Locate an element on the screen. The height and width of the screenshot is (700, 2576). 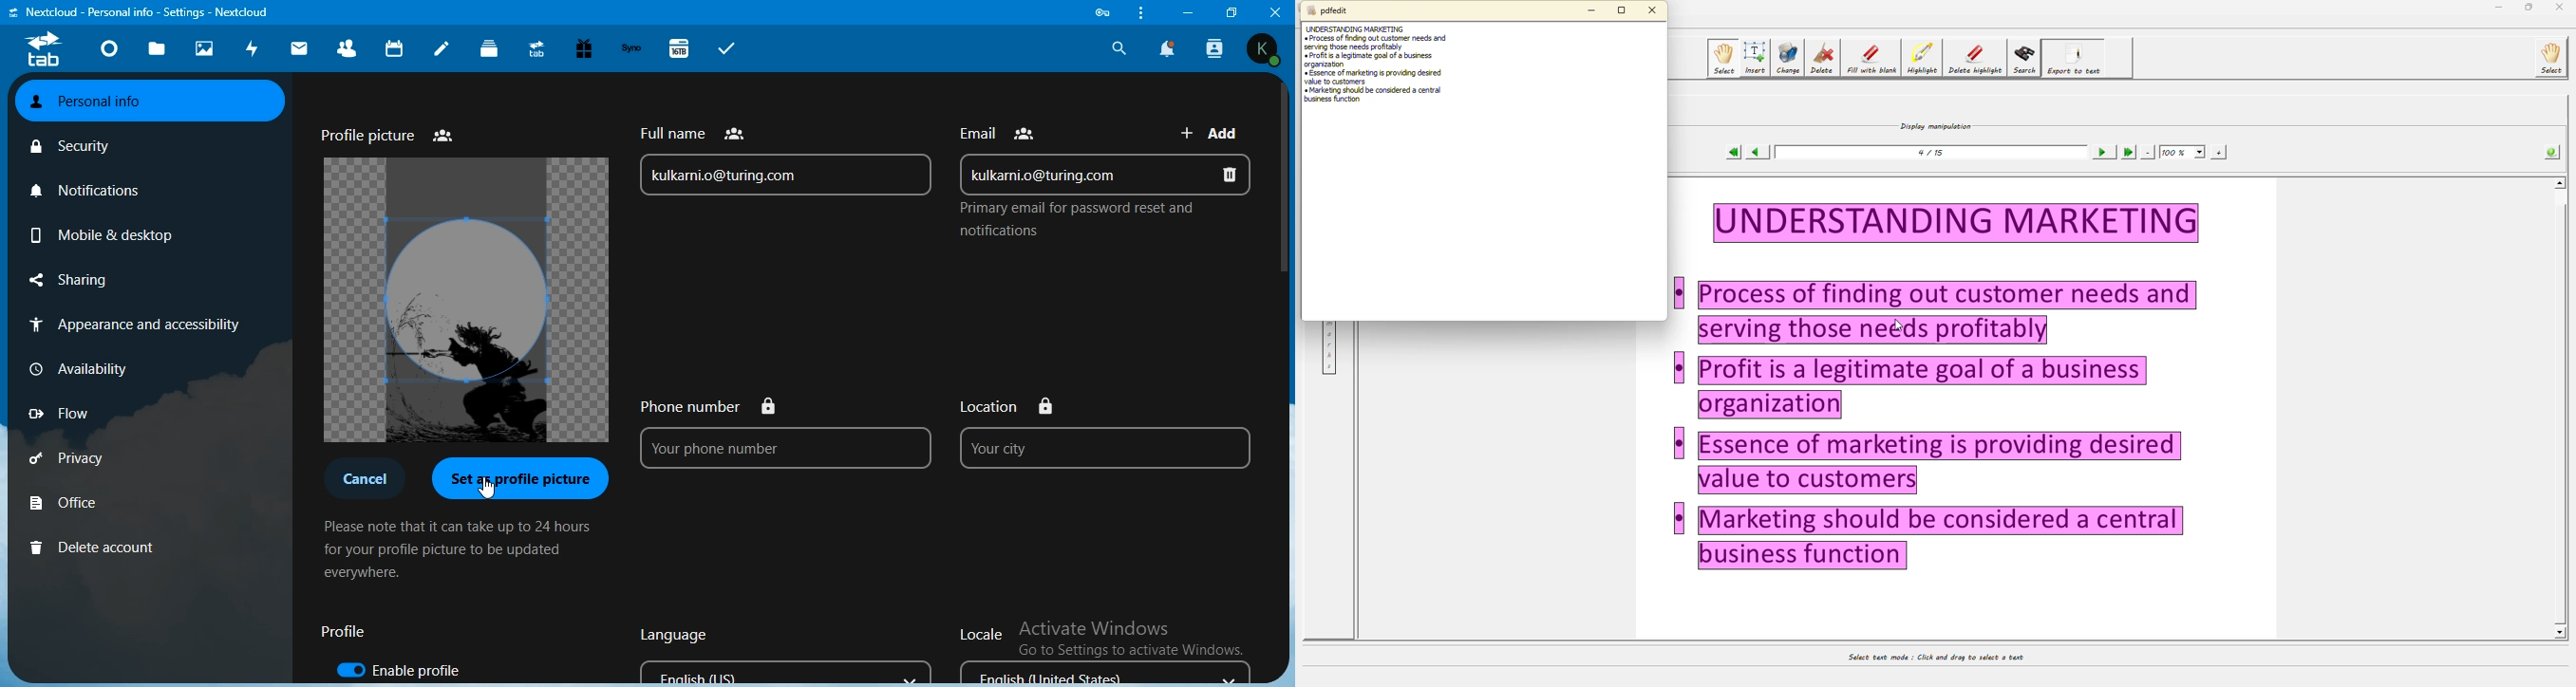
Profile picture is located at coordinates (386, 133).